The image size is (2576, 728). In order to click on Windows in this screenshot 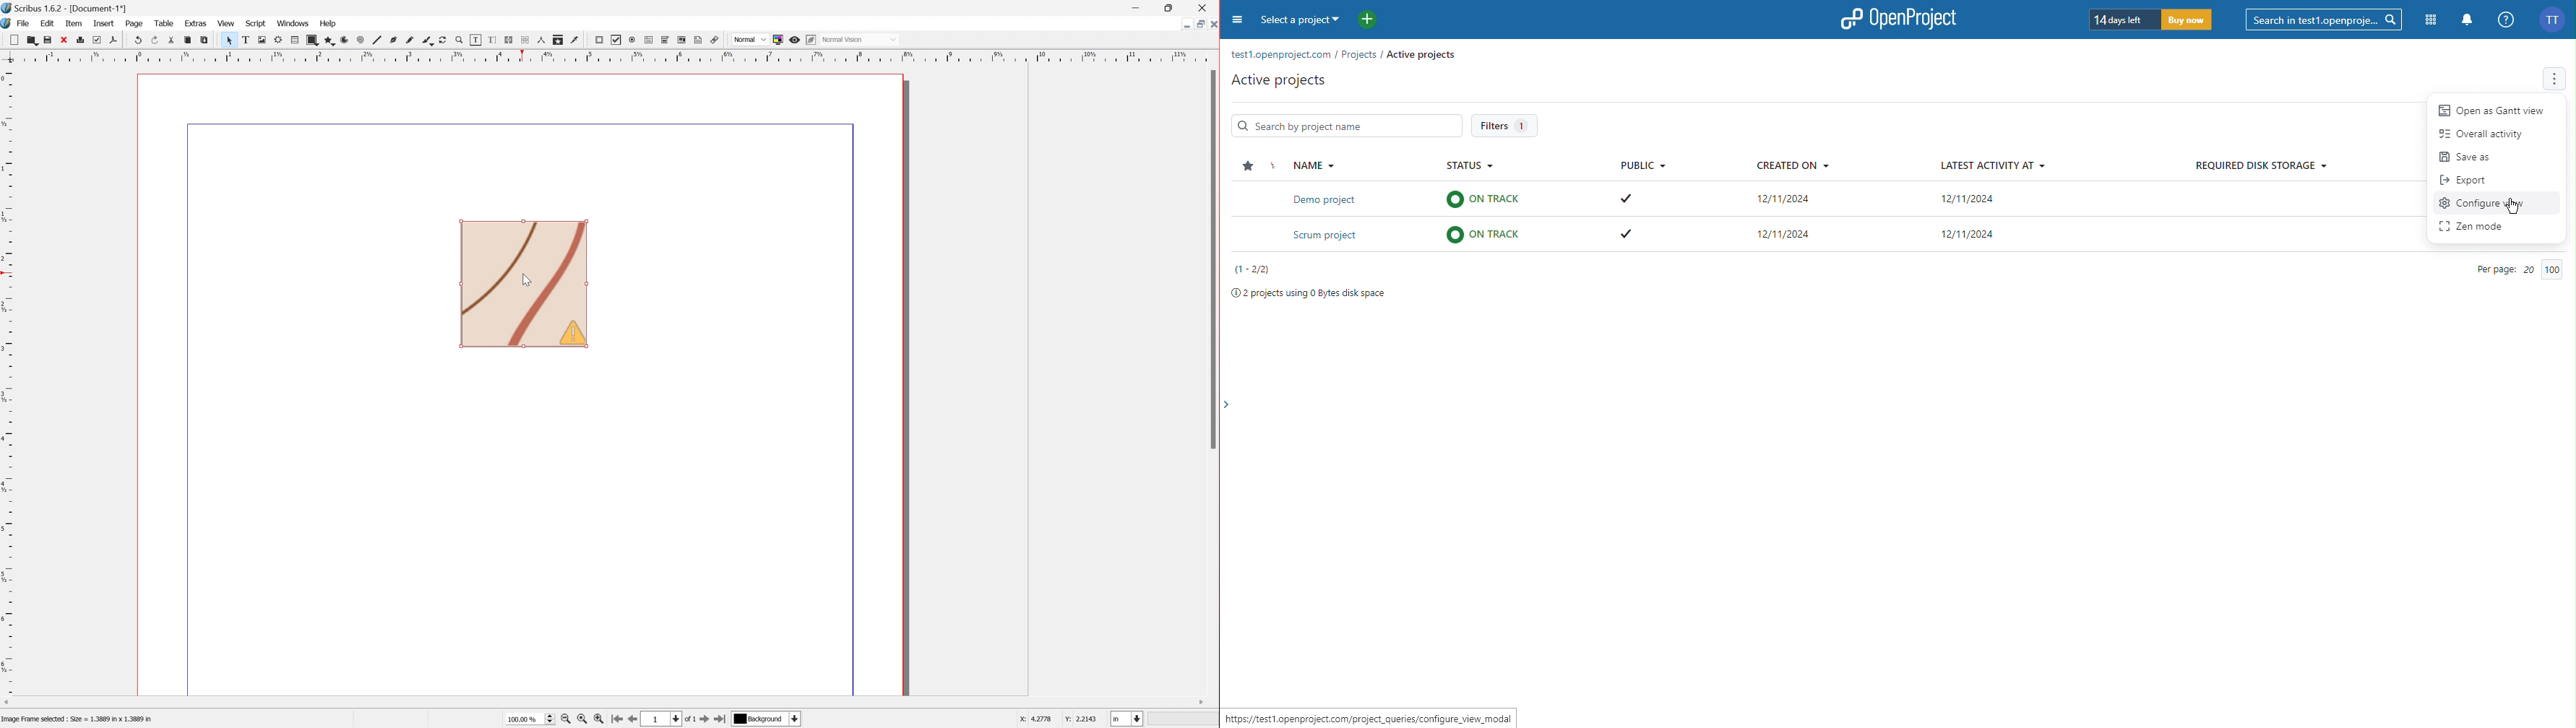, I will do `click(292, 21)`.